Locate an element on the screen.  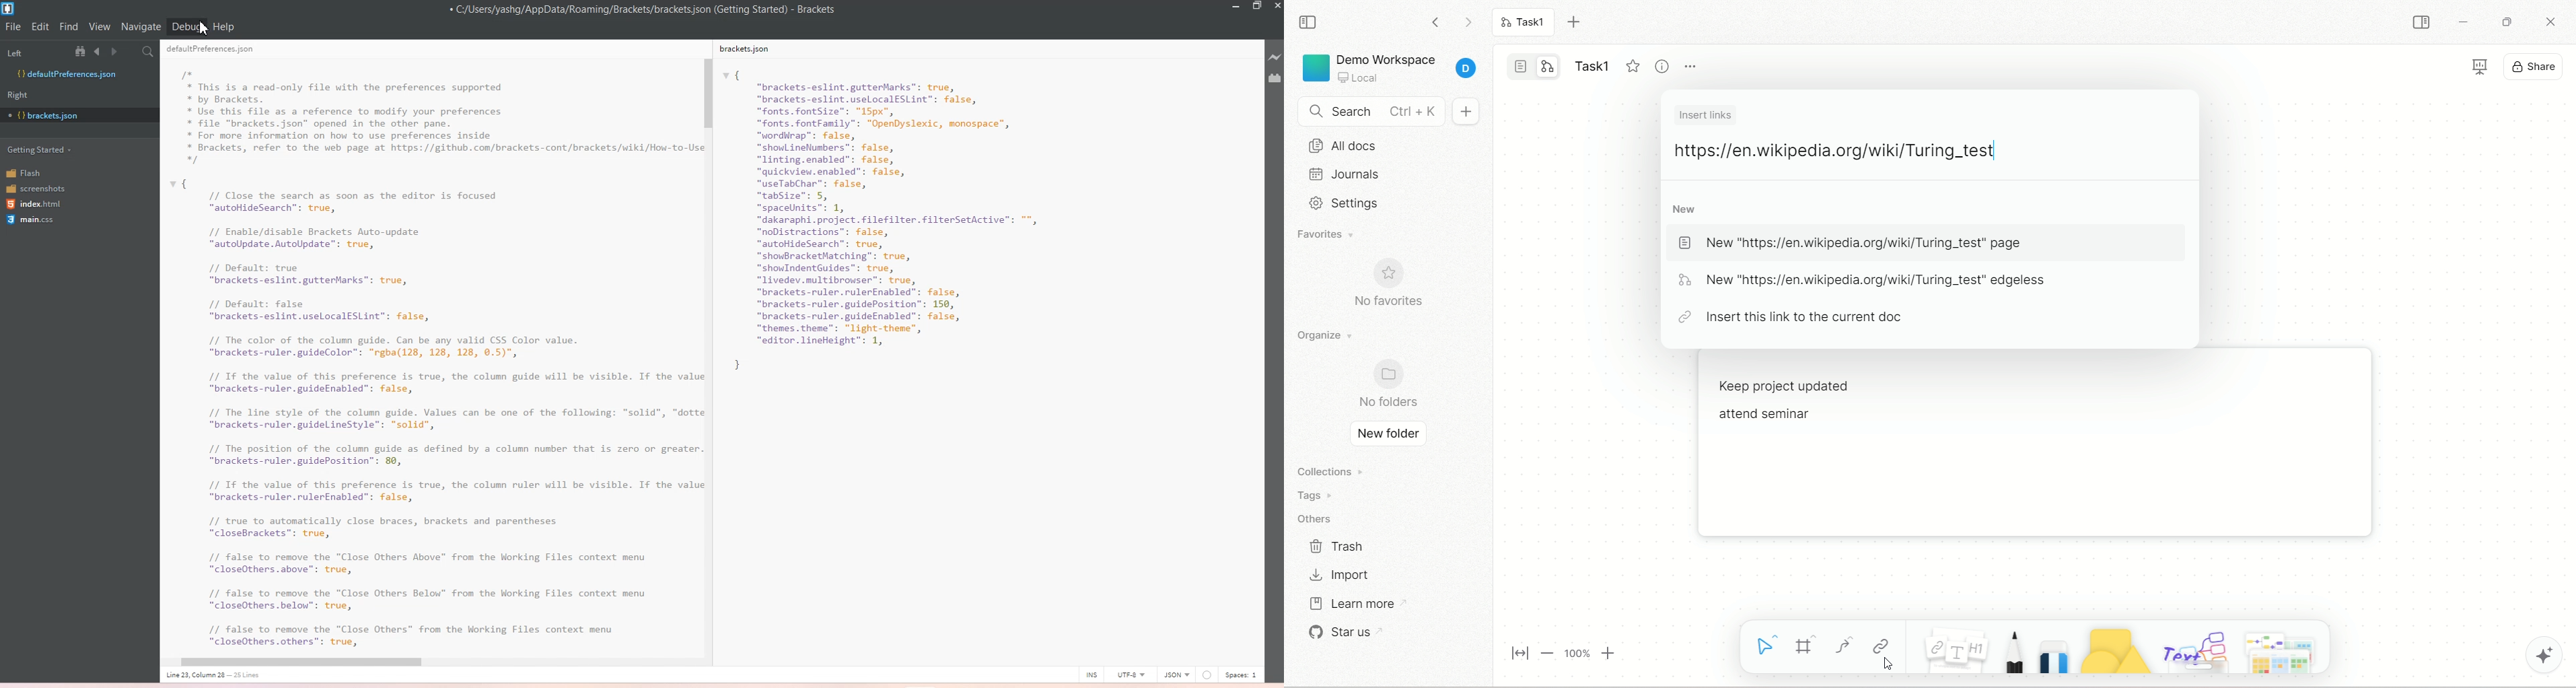
URL for edgeless mode -   New "https://en.wikipedia.org/wiki/Turing_test" edgeless is located at coordinates (1866, 280).